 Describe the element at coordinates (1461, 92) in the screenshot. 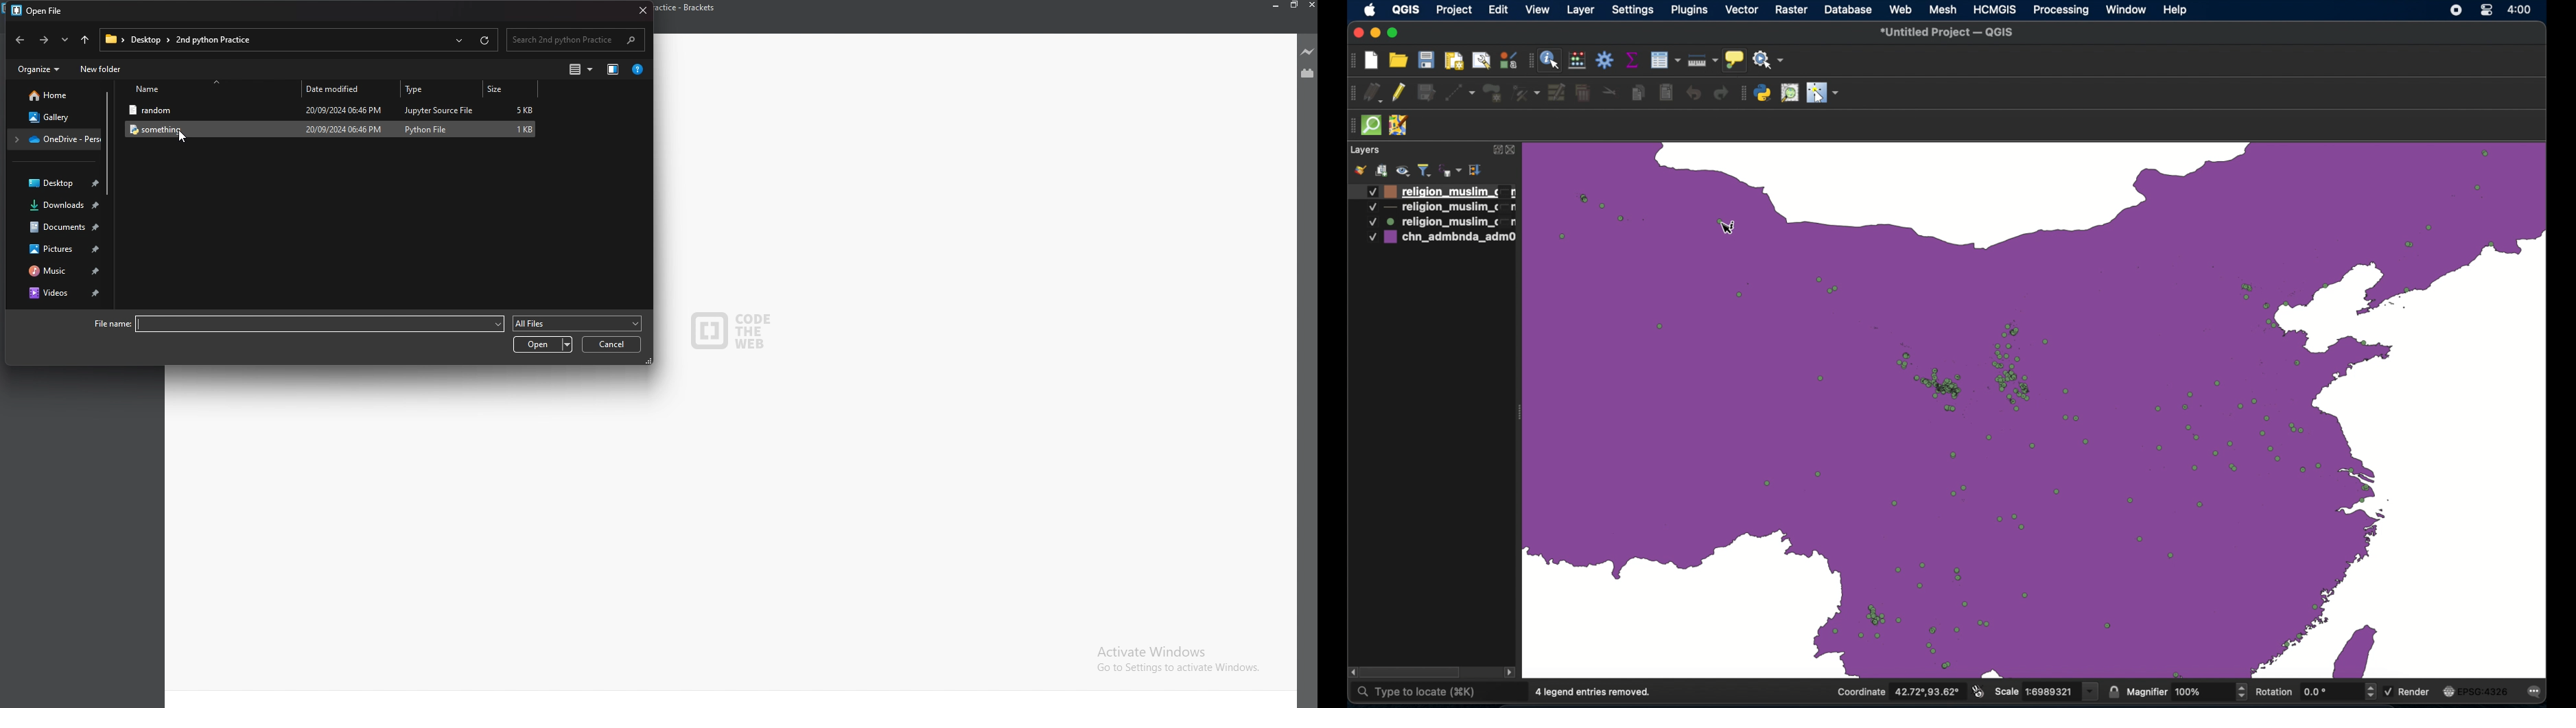

I see `digitize with segment` at that location.